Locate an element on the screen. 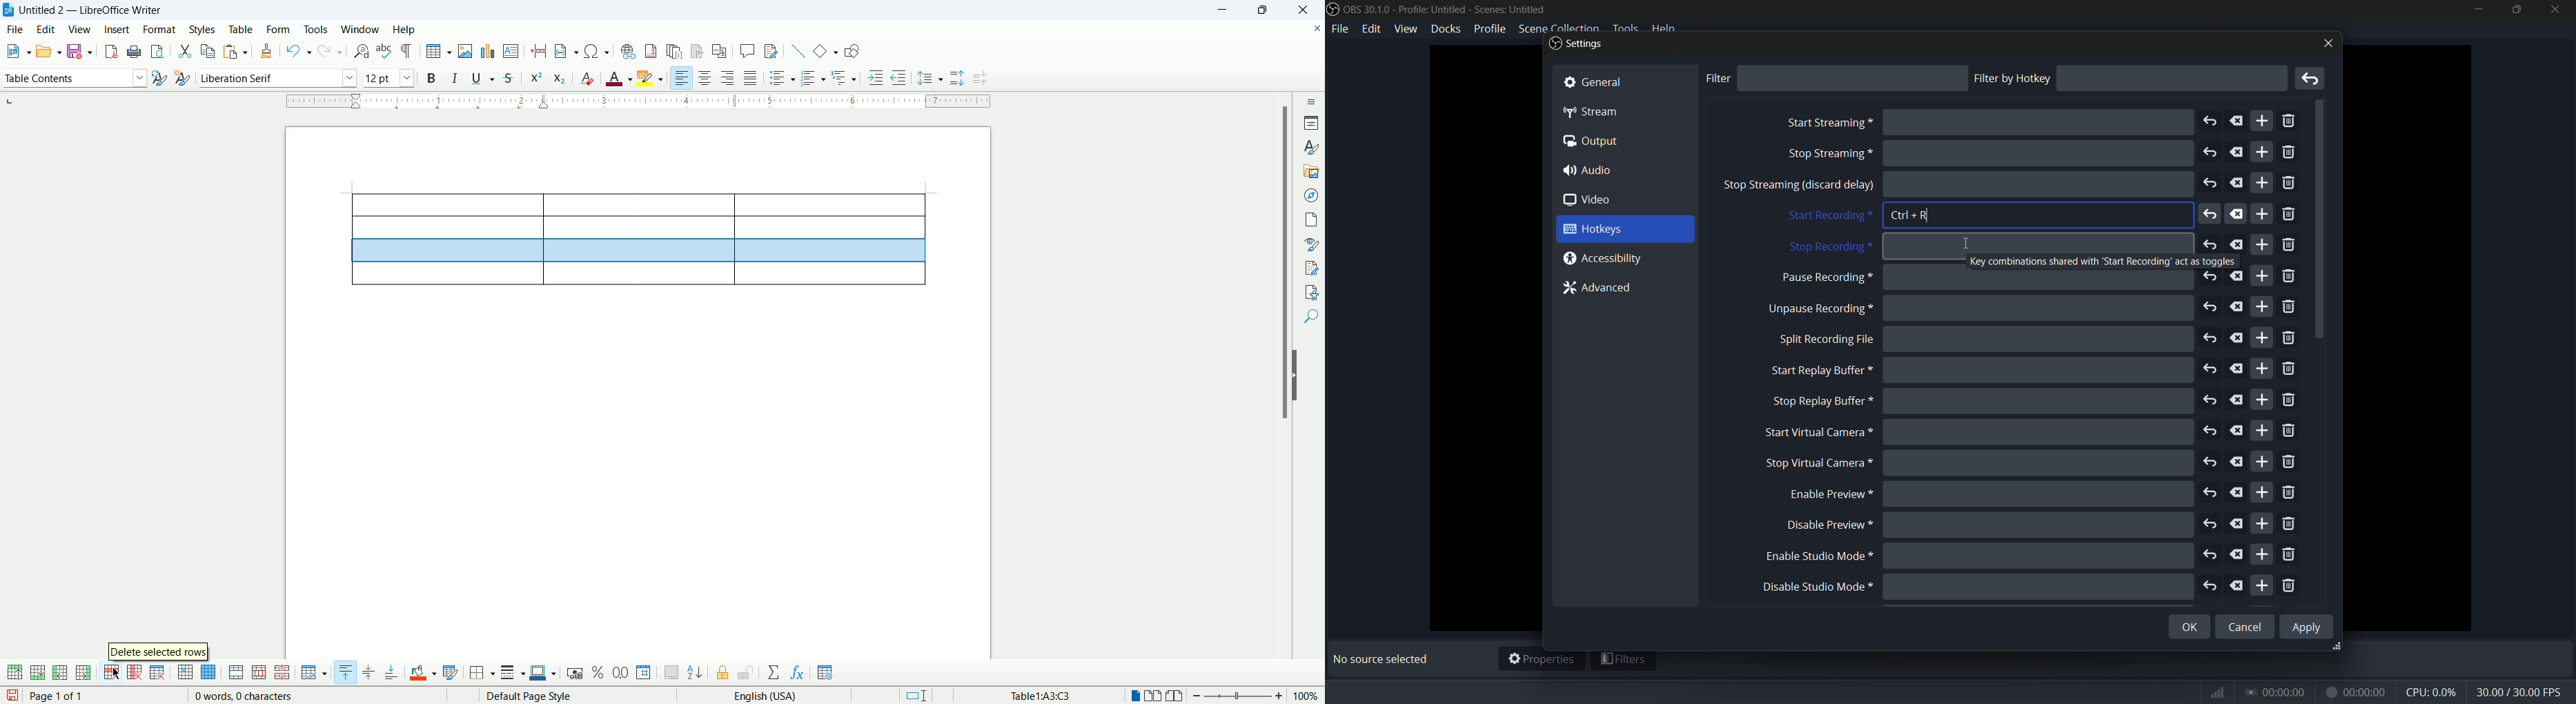  select cell is located at coordinates (184, 672).